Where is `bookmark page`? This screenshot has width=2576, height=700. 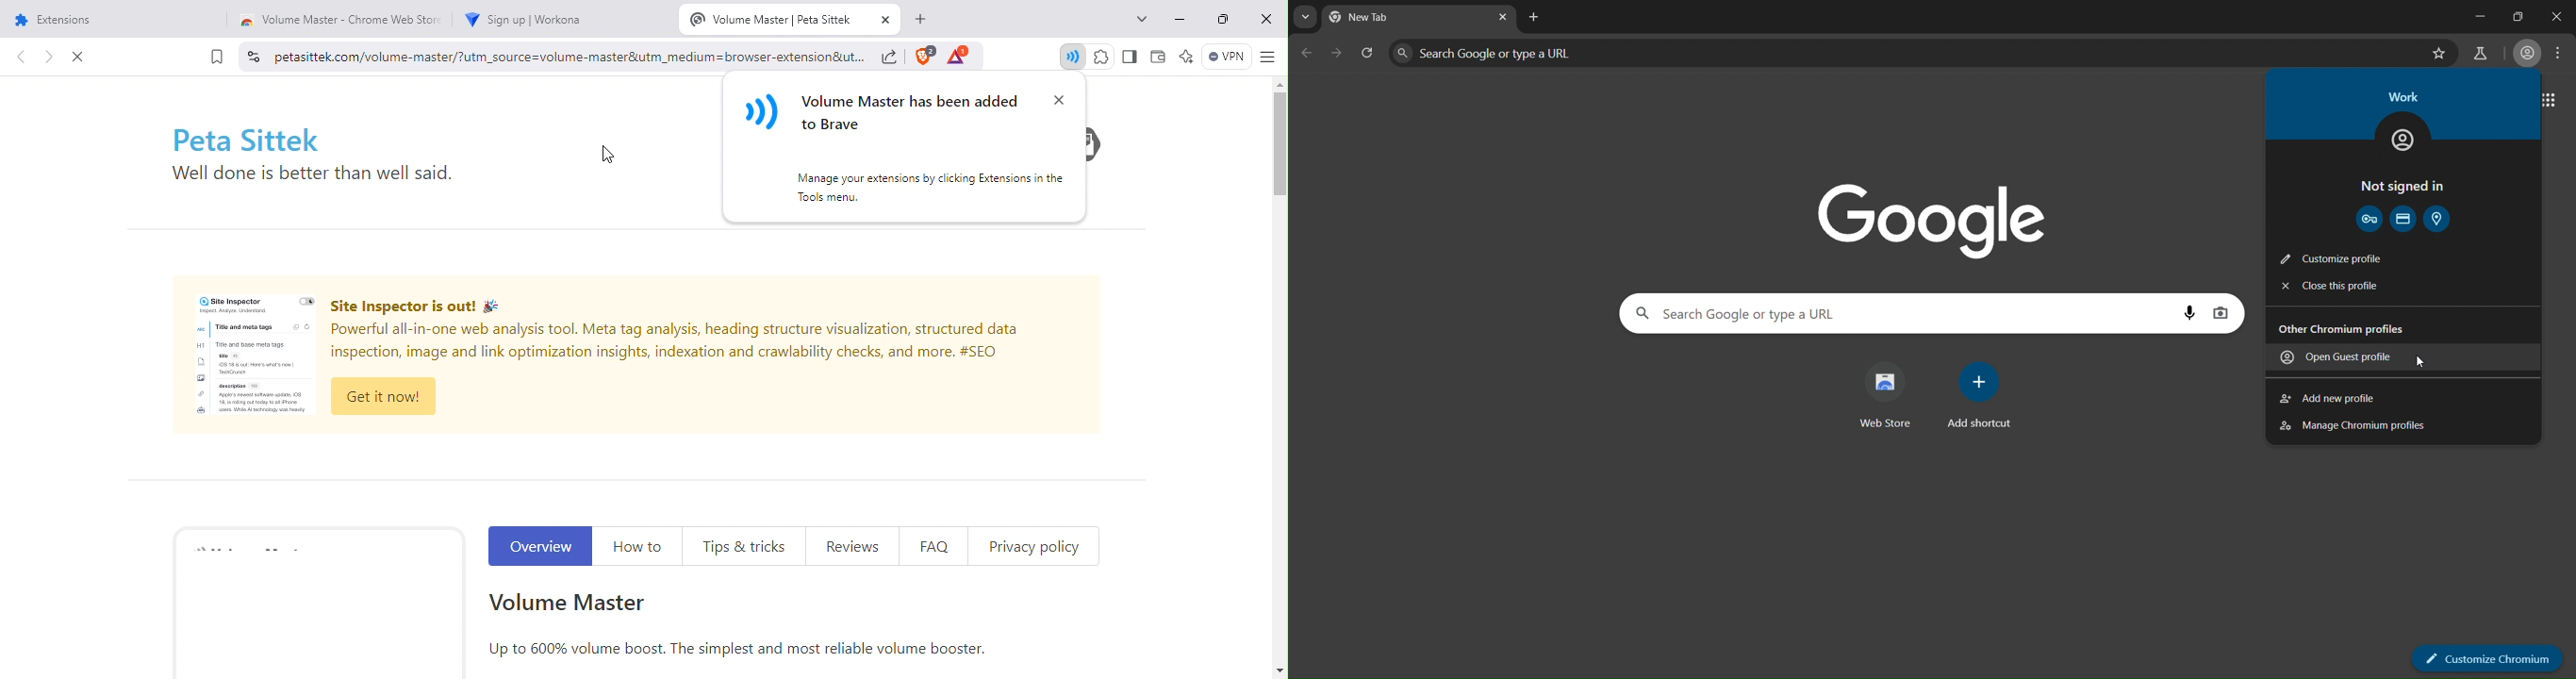 bookmark page is located at coordinates (2438, 54).